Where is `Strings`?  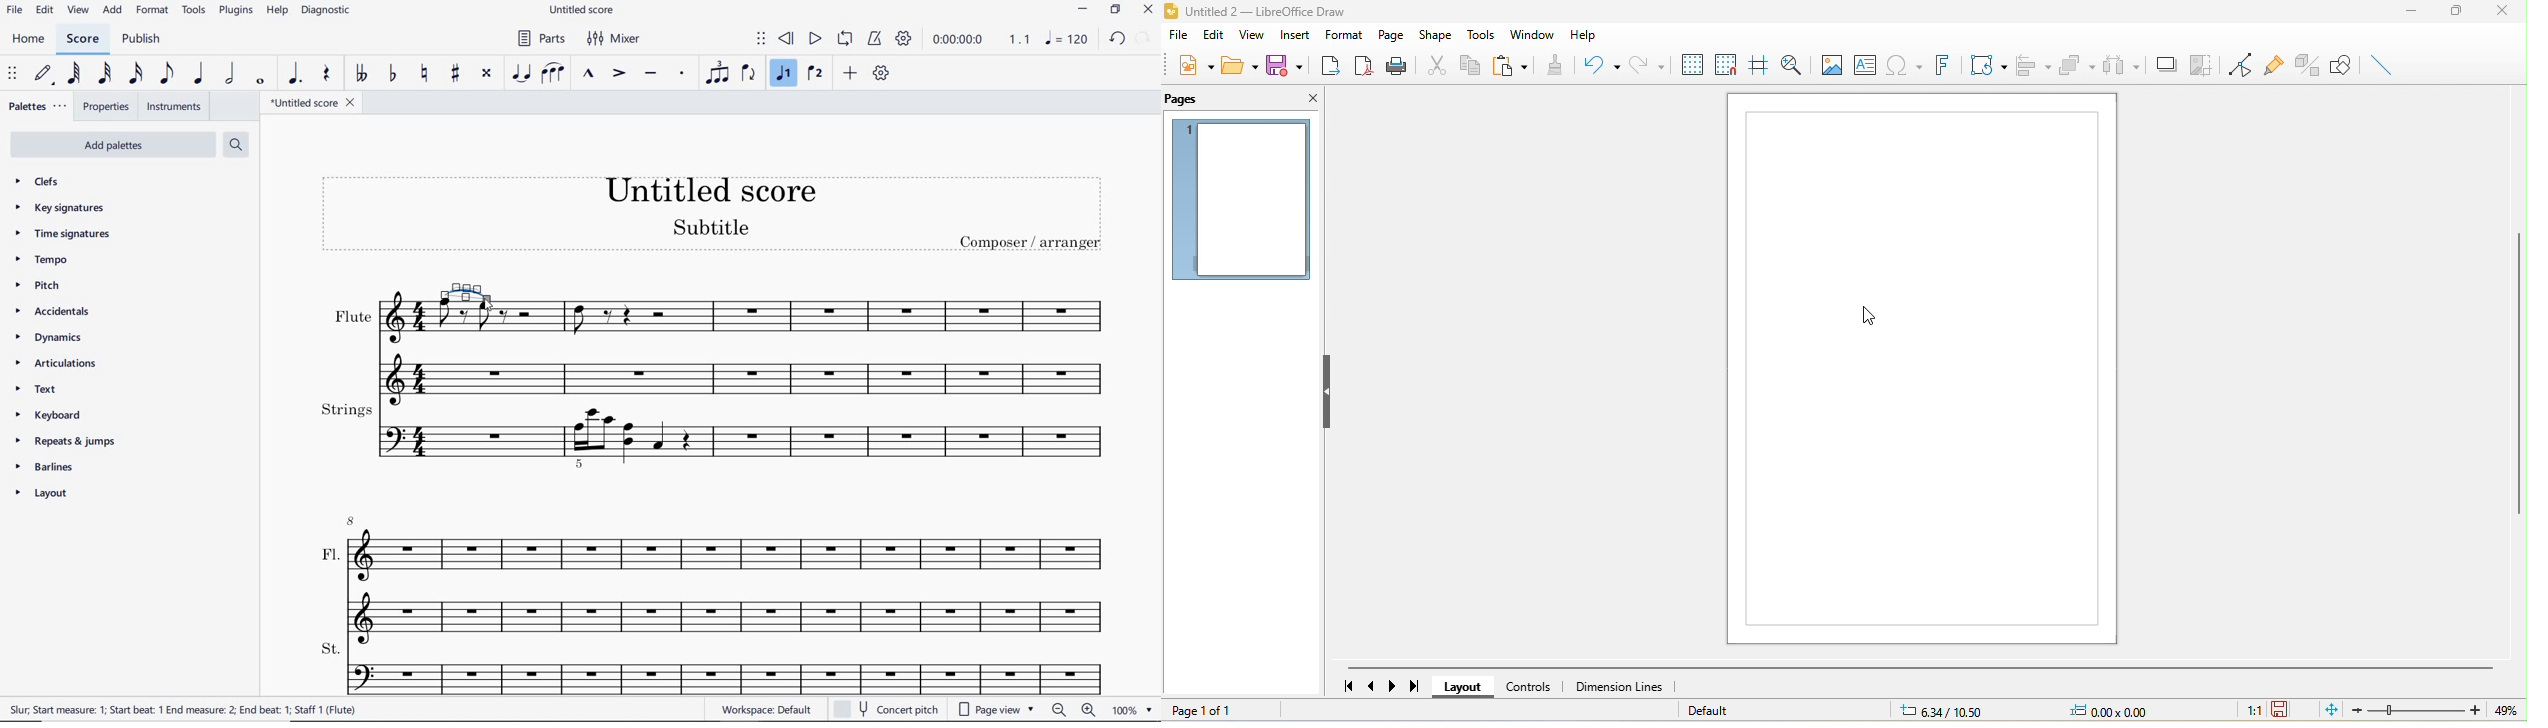 Strings is located at coordinates (717, 437).